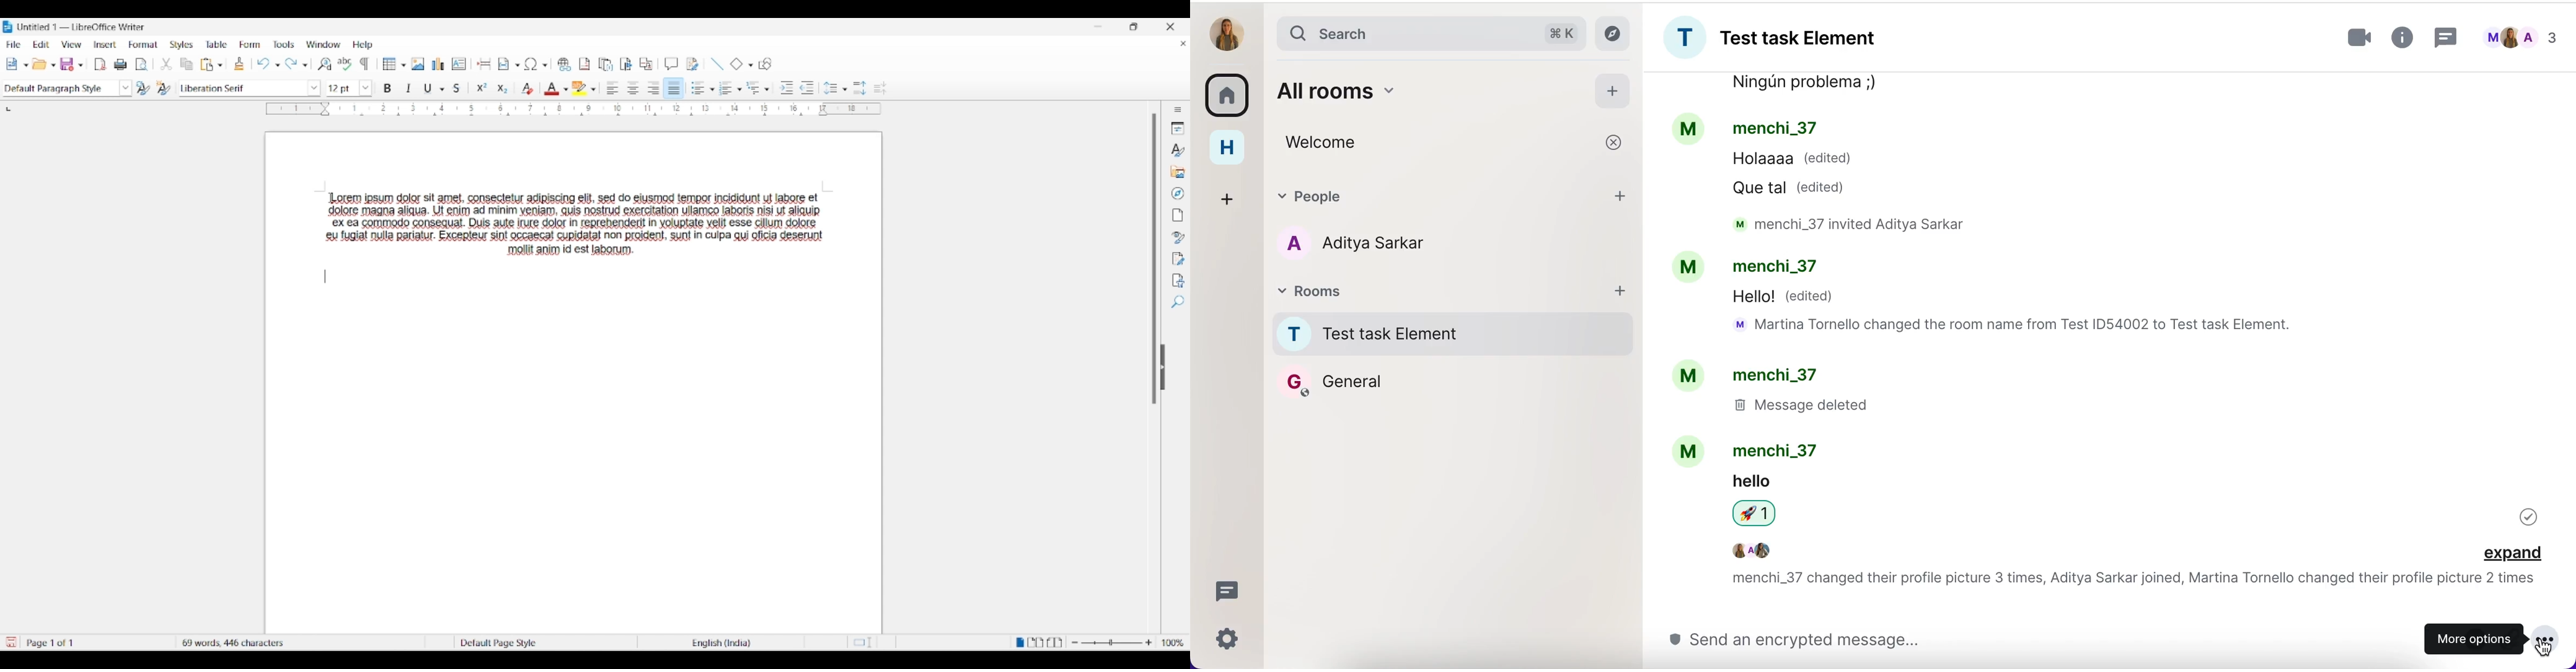  Describe the element at coordinates (1227, 198) in the screenshot. I see `create a space` at that location.